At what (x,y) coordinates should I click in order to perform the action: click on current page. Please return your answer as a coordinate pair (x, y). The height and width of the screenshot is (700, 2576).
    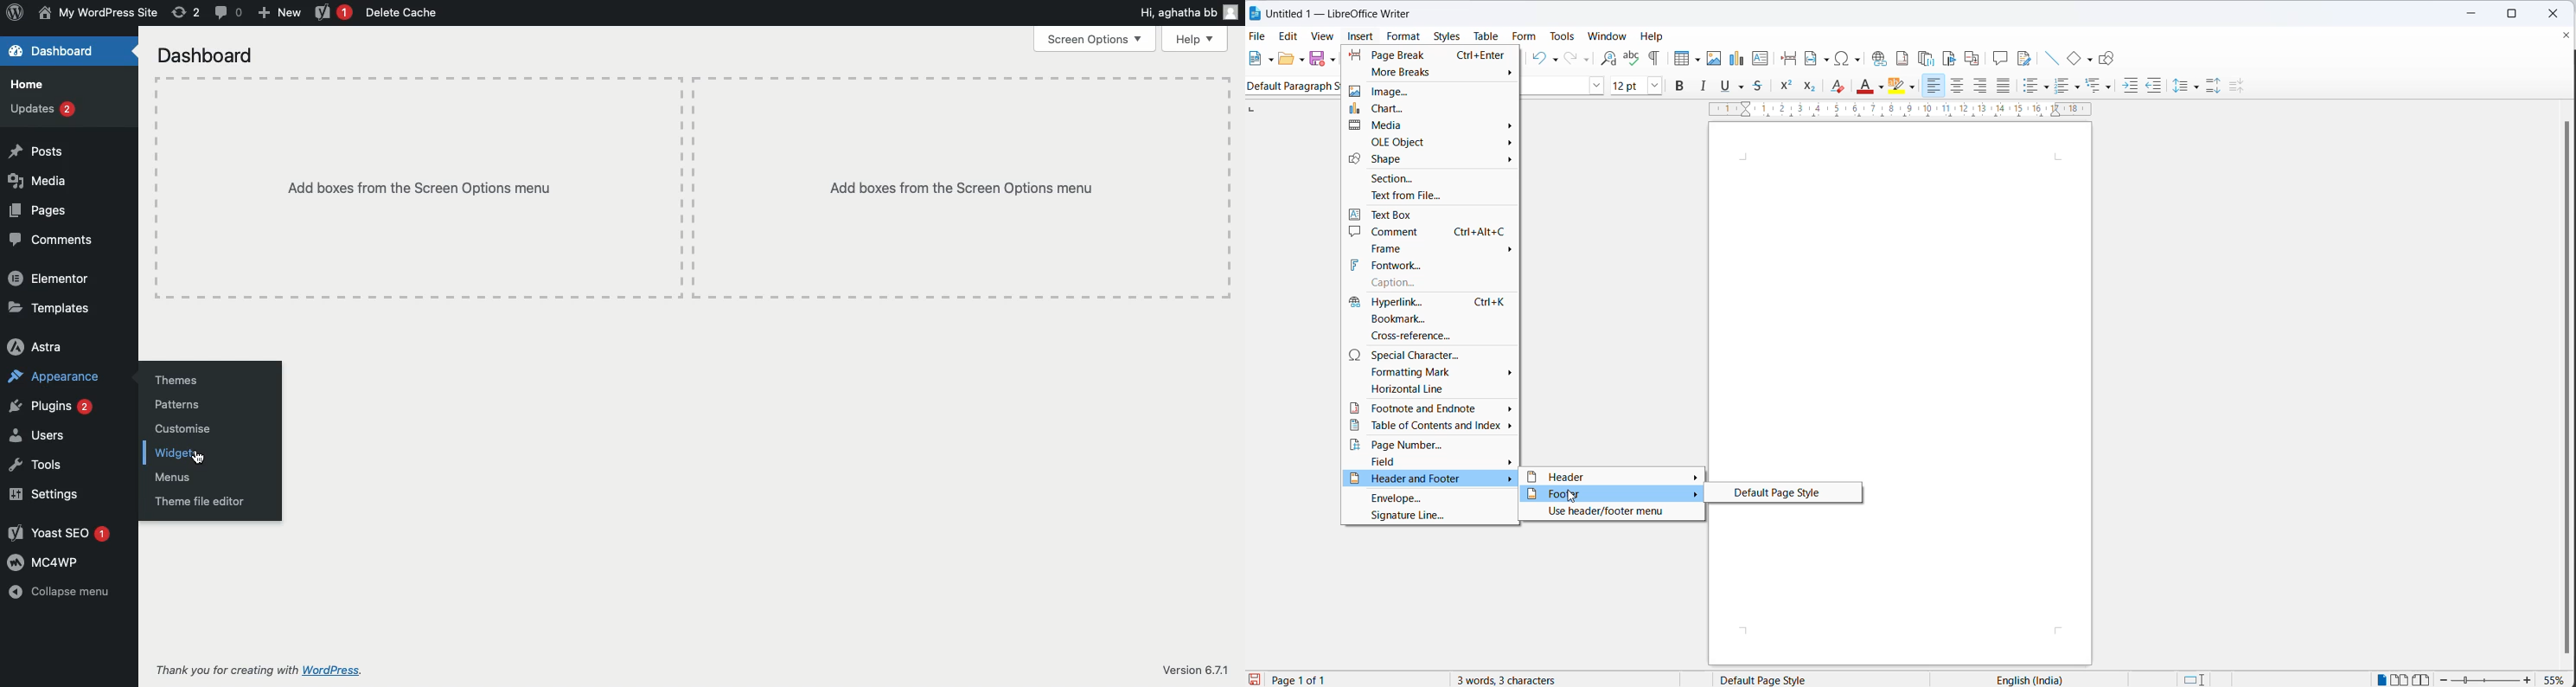
    Looking at the image, I should click on (1305, 680).